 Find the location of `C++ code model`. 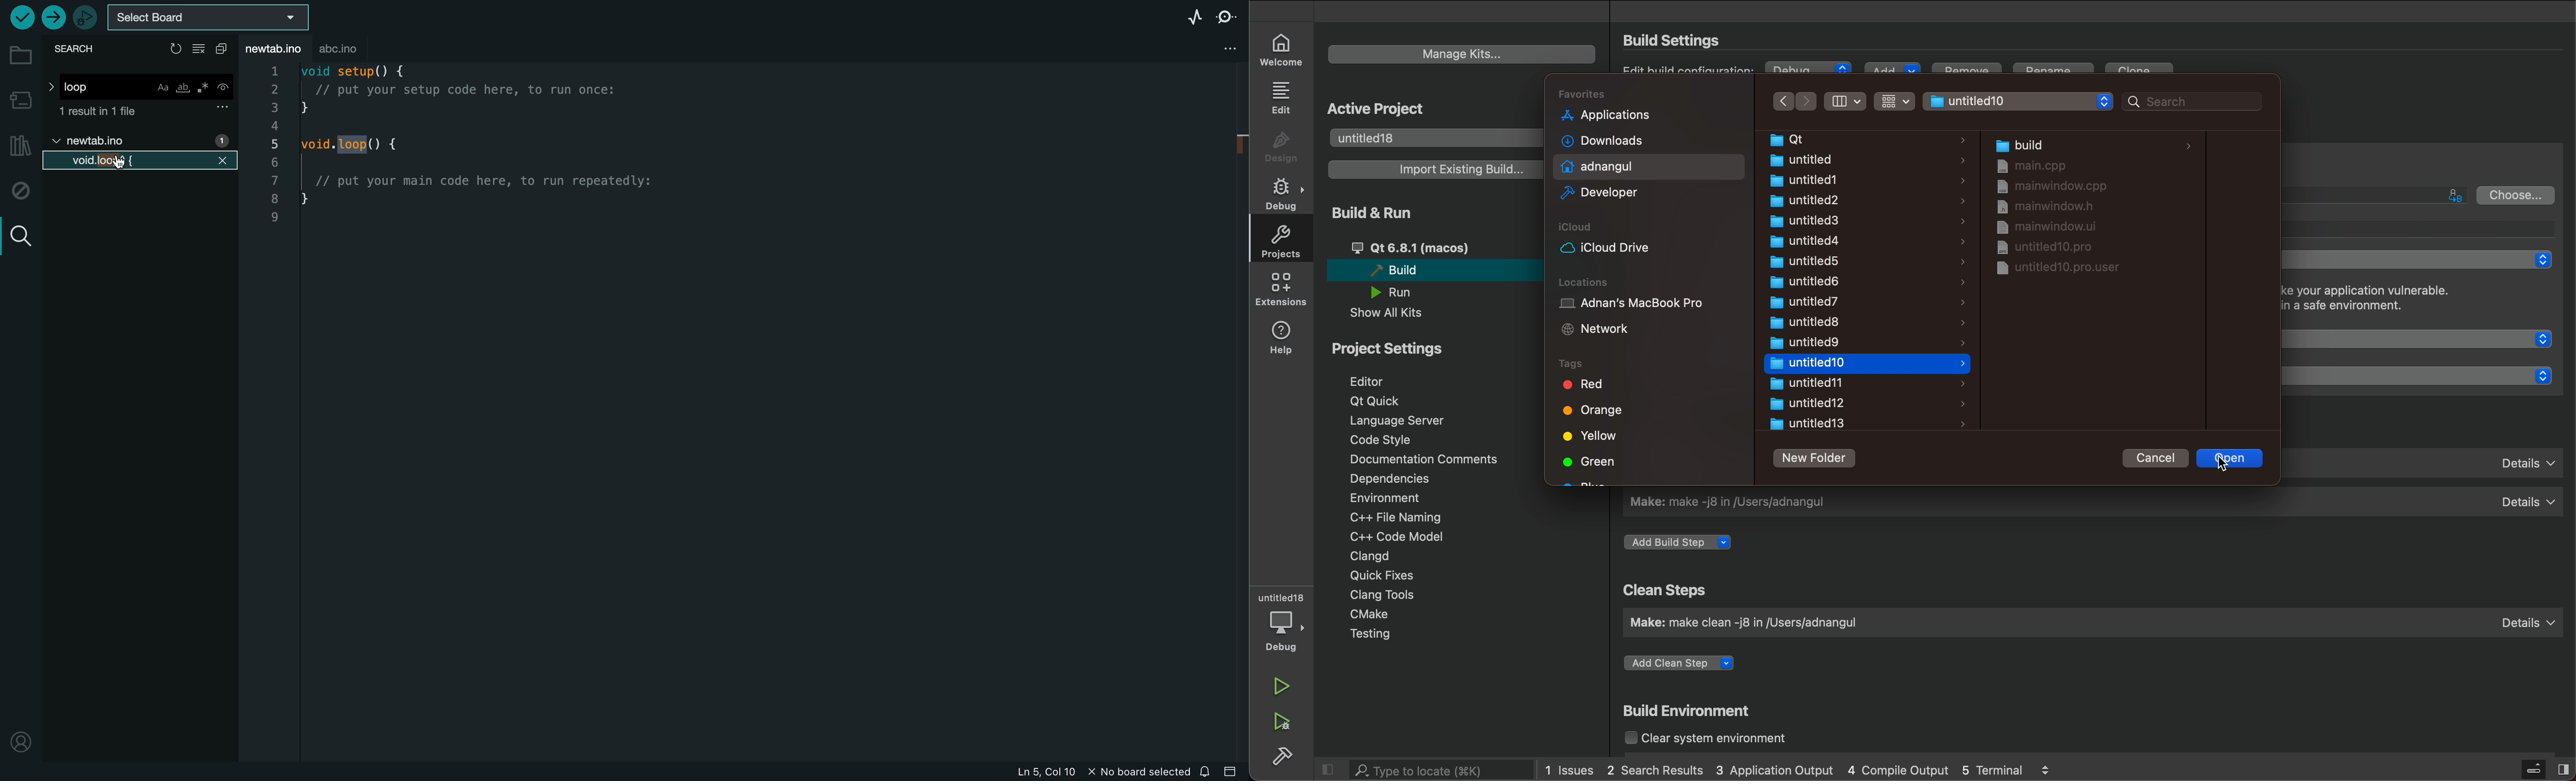

C++ code model is located at coordinates (1414, 535).